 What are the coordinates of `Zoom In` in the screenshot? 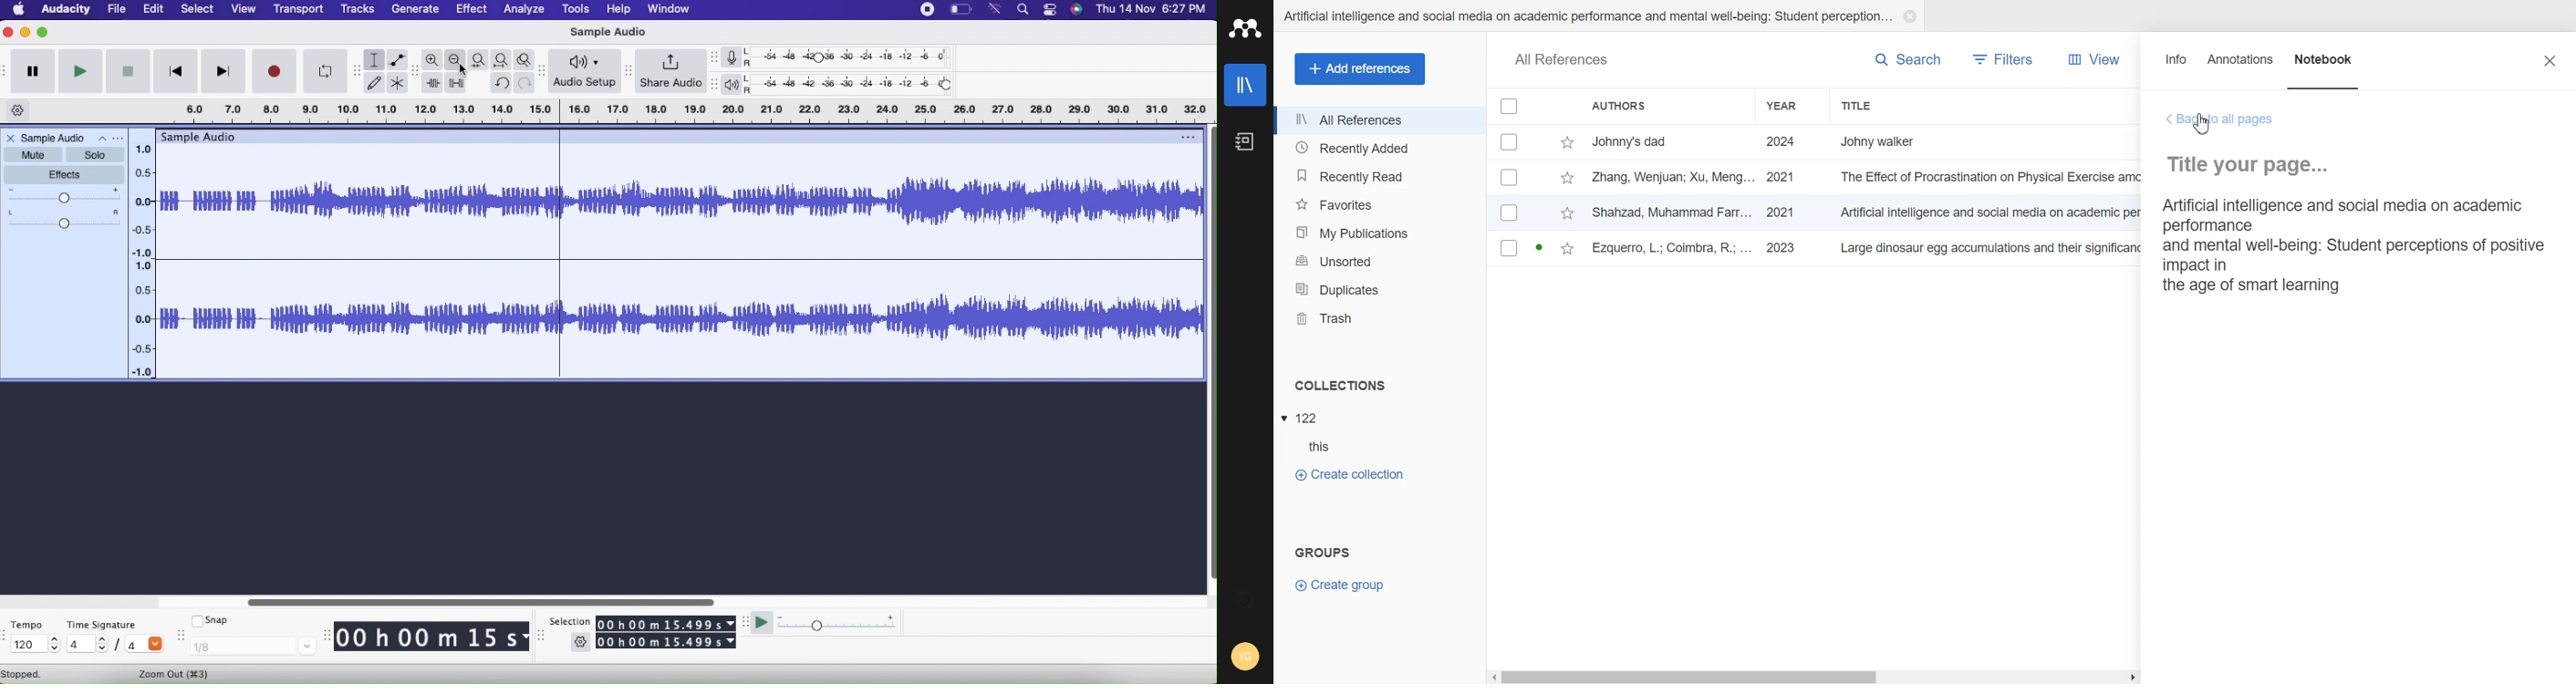 It's located at (432, 60).